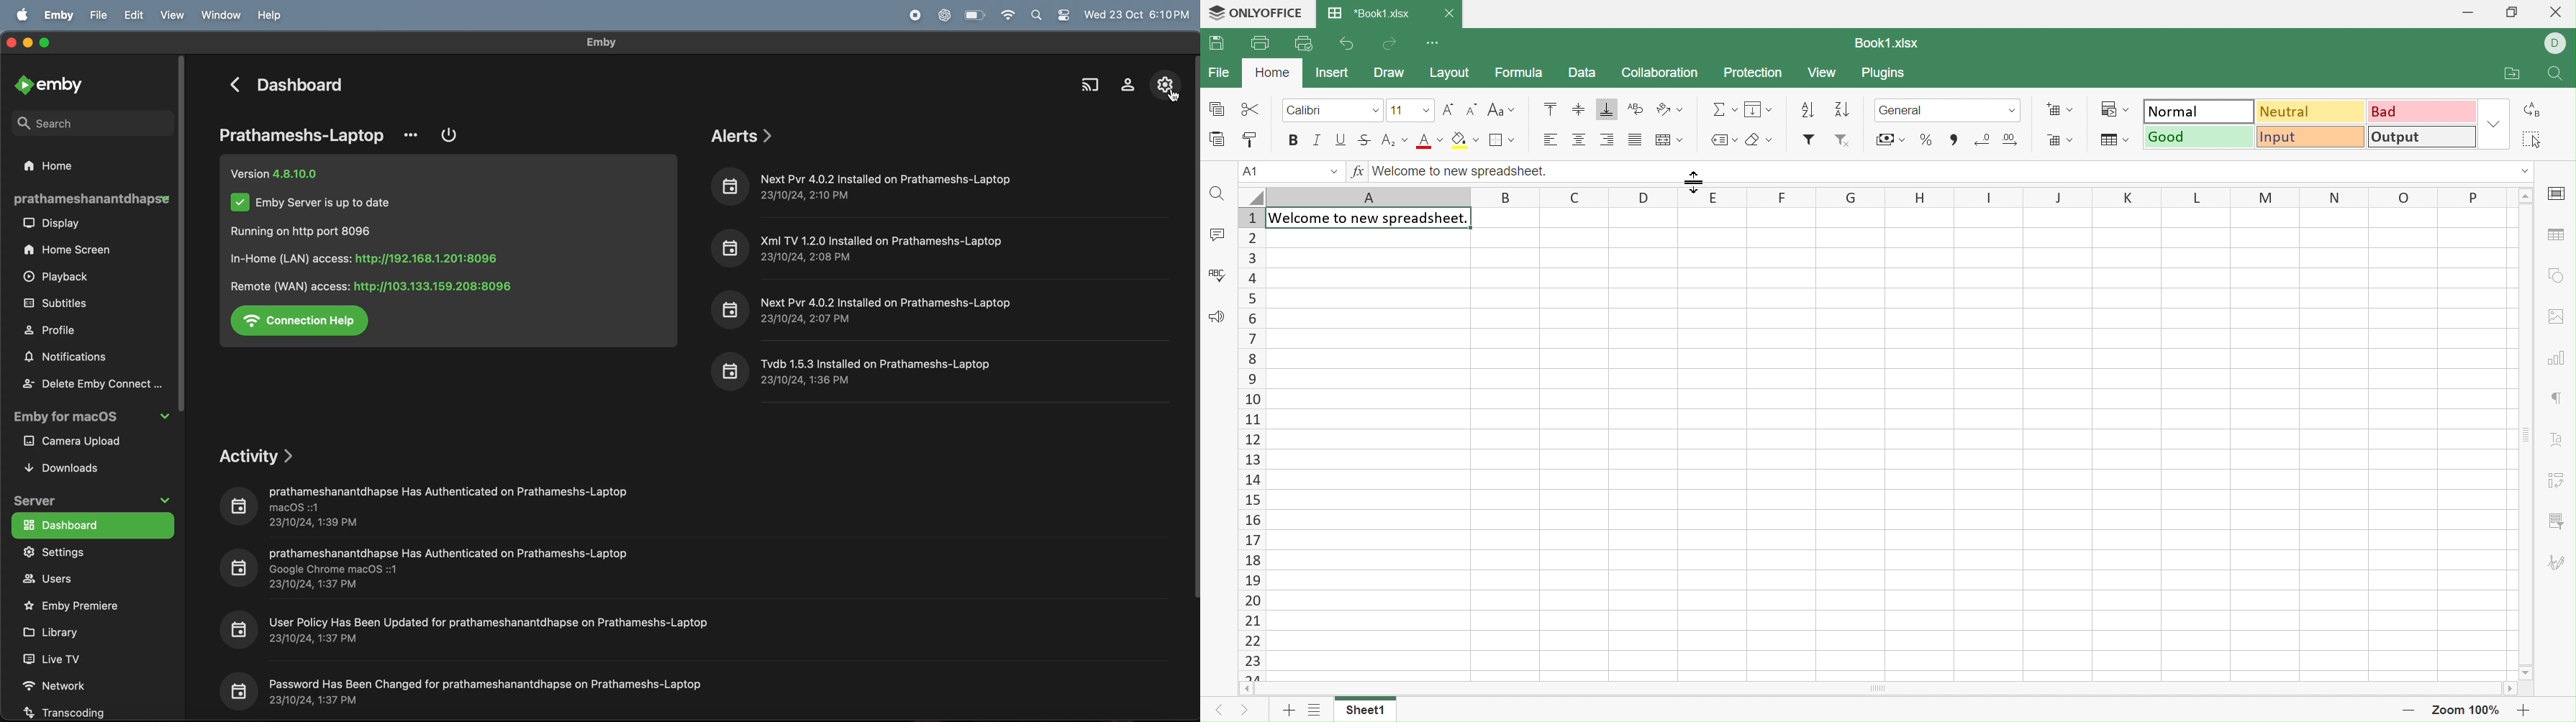 The image size is (2576, 728). Describe the element at coordinates (1392, 45) in the screenshot. I see `Redo` at that location.